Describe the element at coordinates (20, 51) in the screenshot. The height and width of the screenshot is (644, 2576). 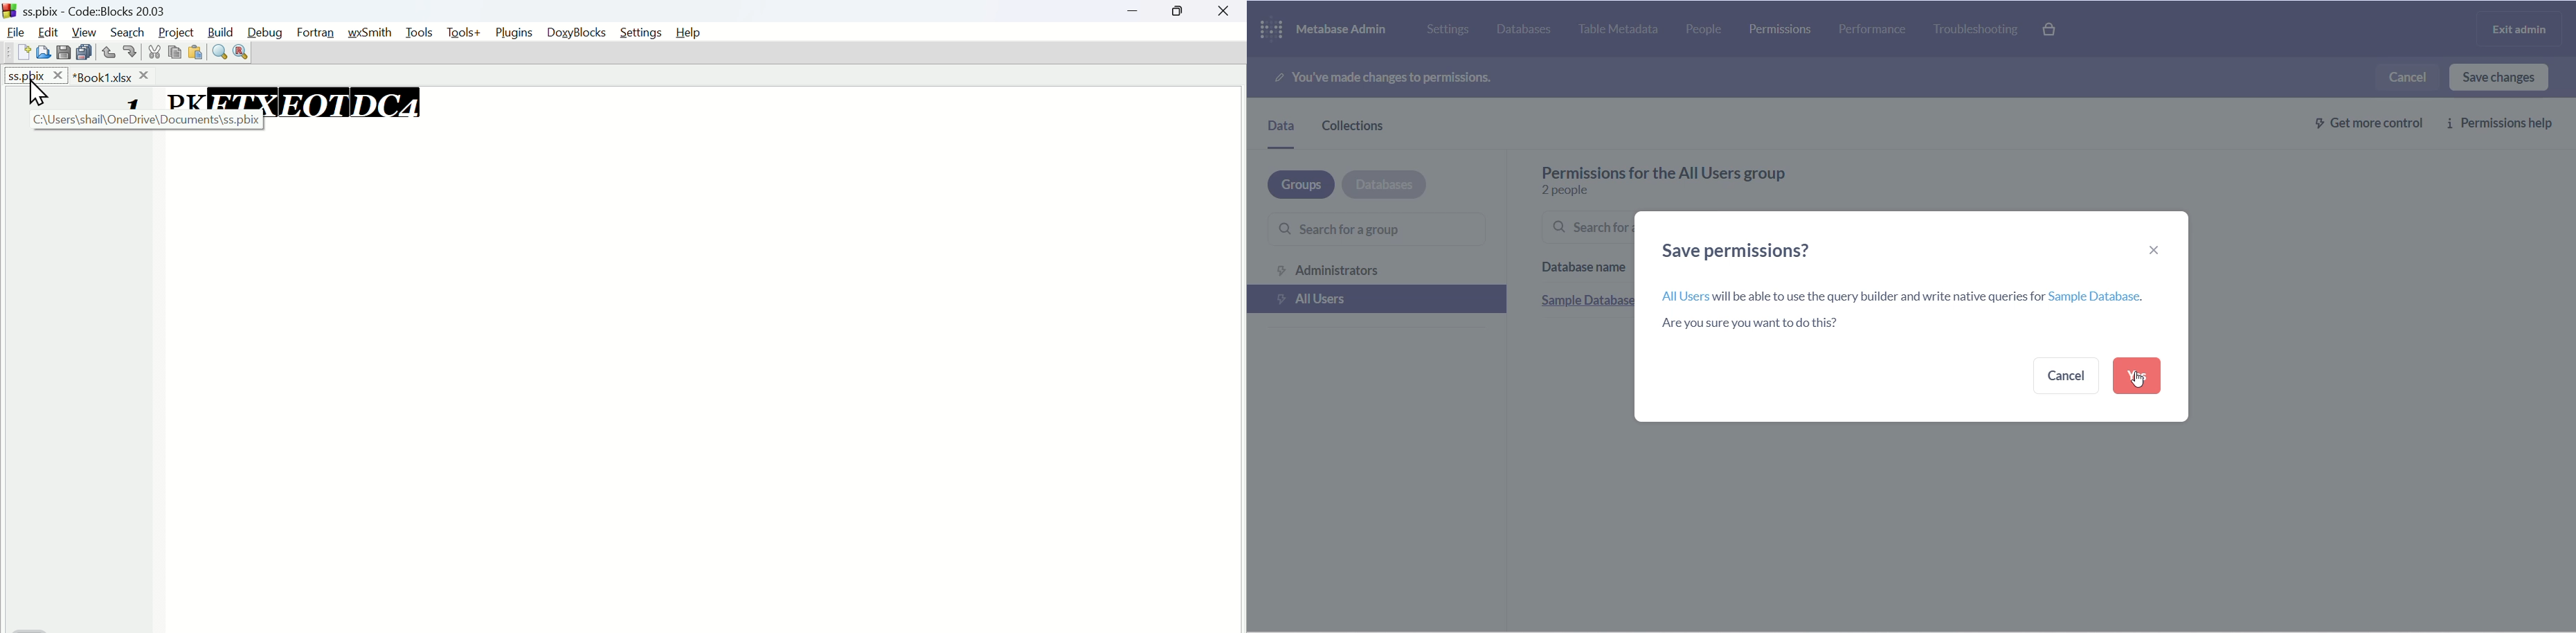
I see `New file` at that location.